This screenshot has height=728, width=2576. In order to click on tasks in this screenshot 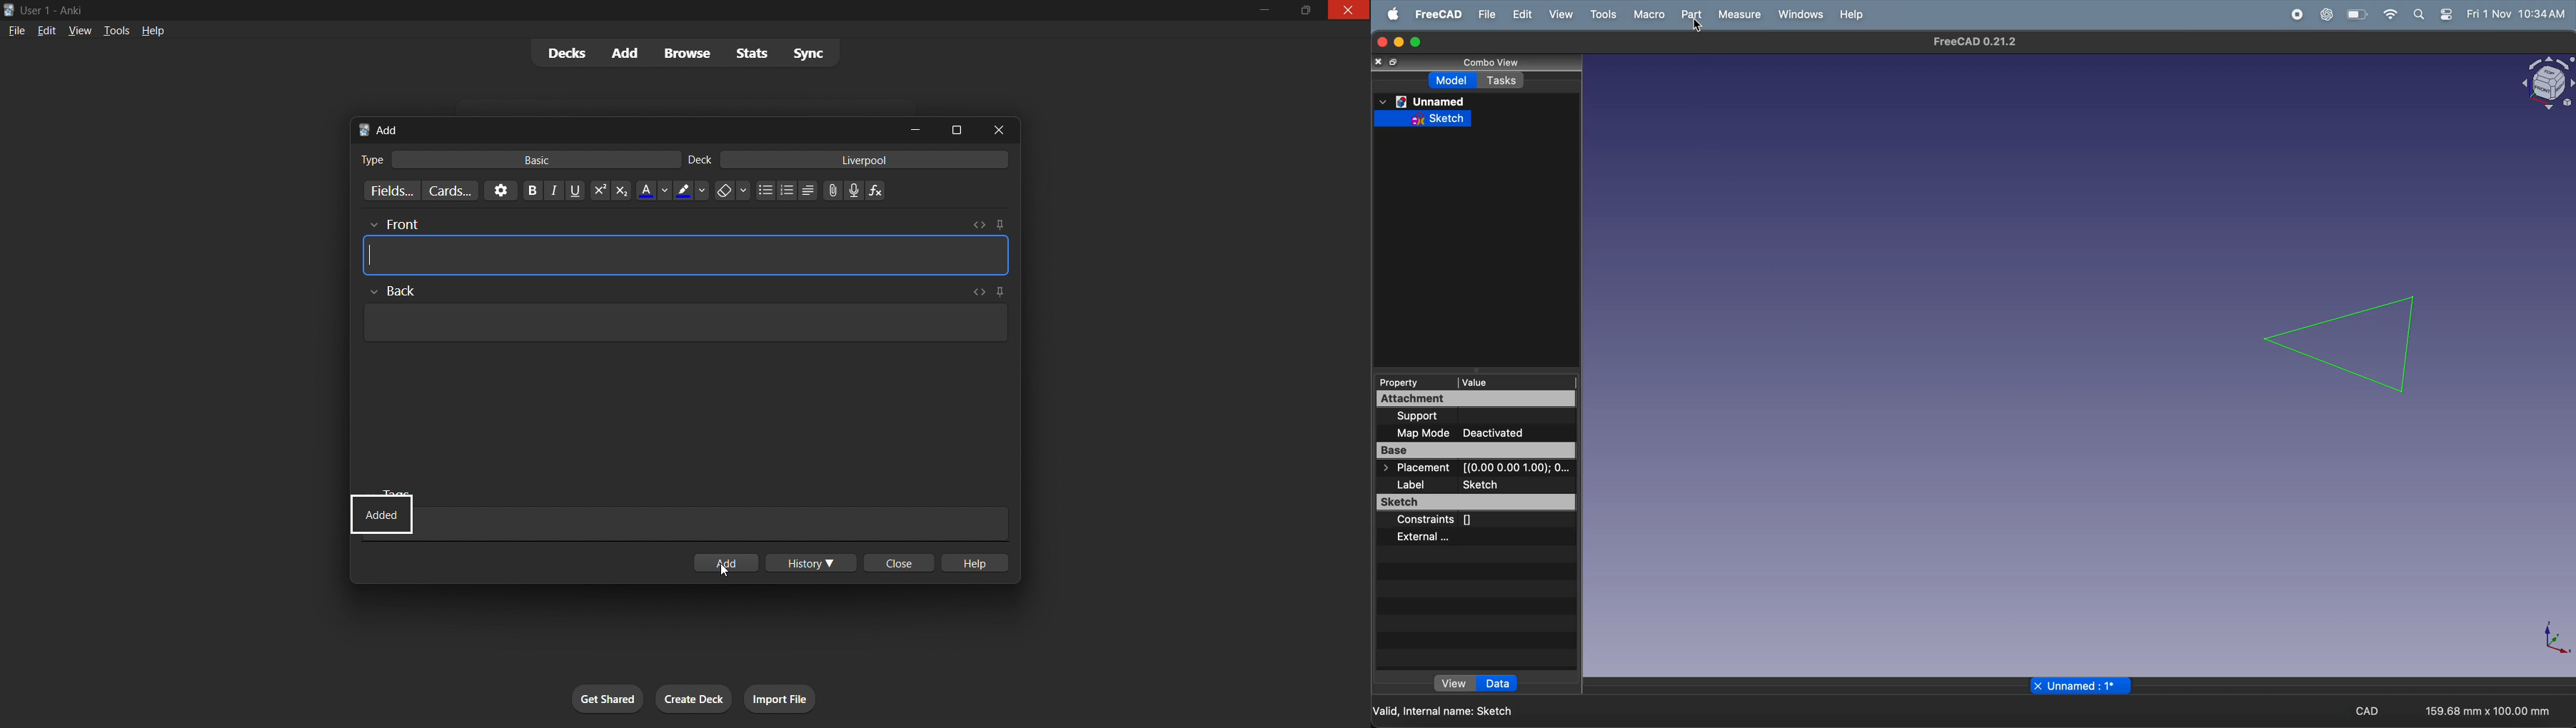, I will do `click(1504, 80)`.